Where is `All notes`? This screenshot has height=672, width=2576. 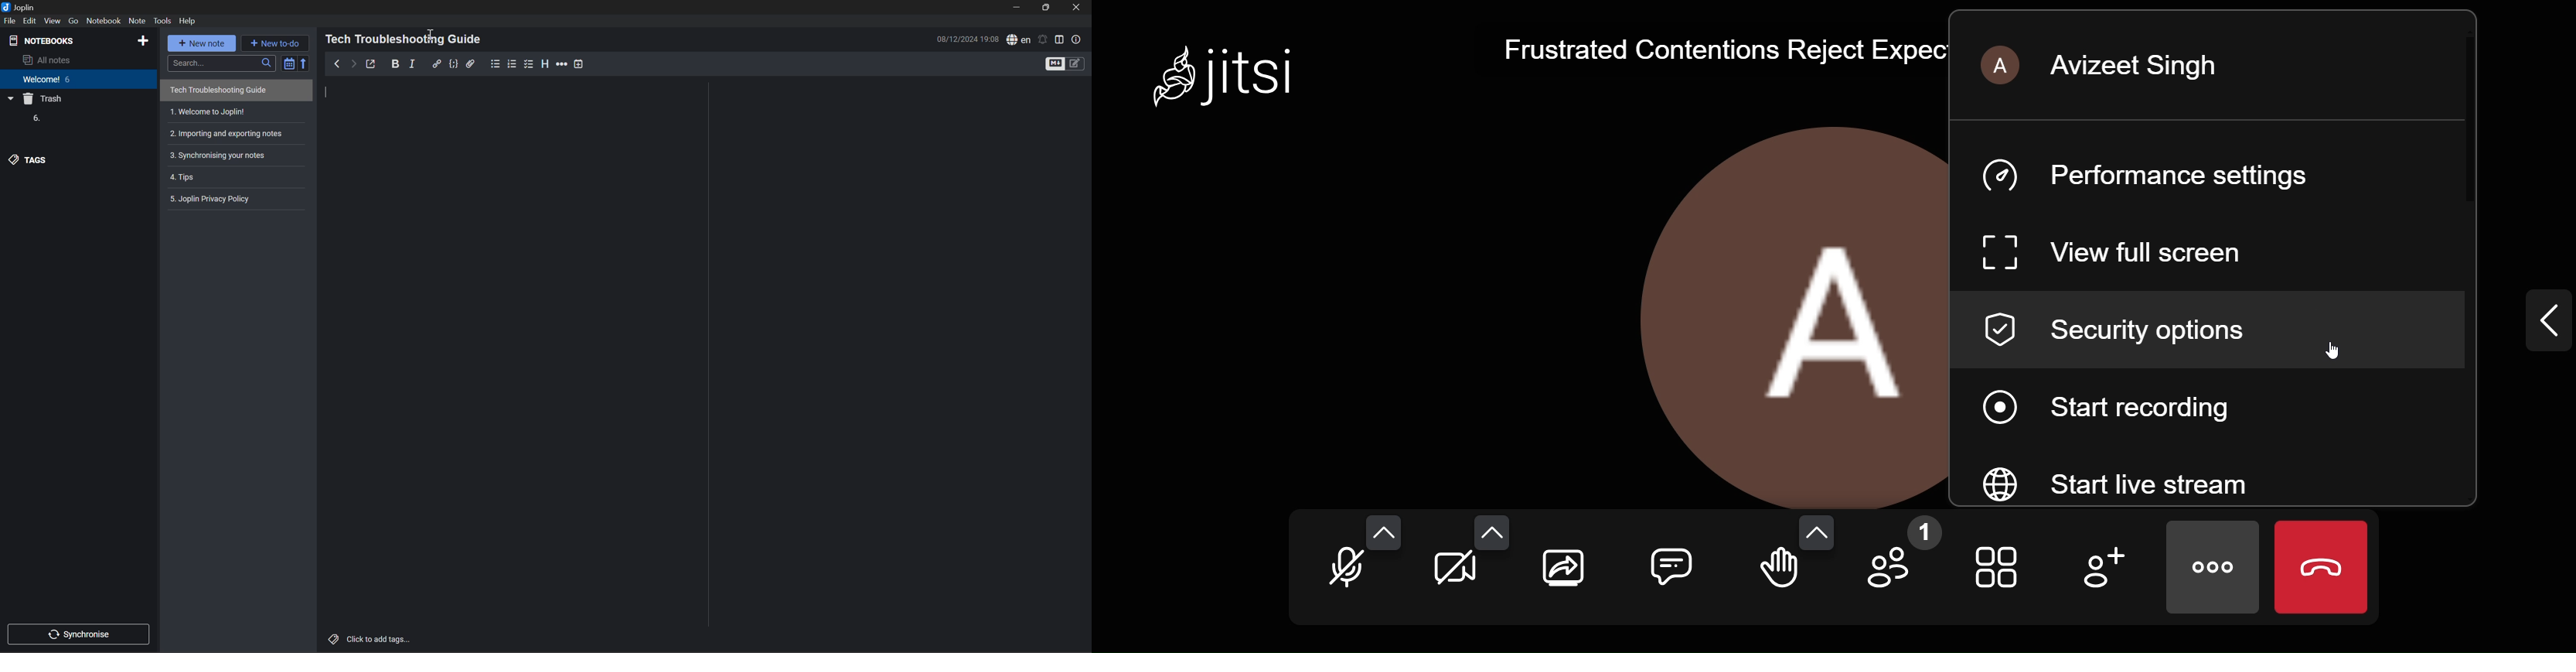 All notes is located at coordinates (49, 60).